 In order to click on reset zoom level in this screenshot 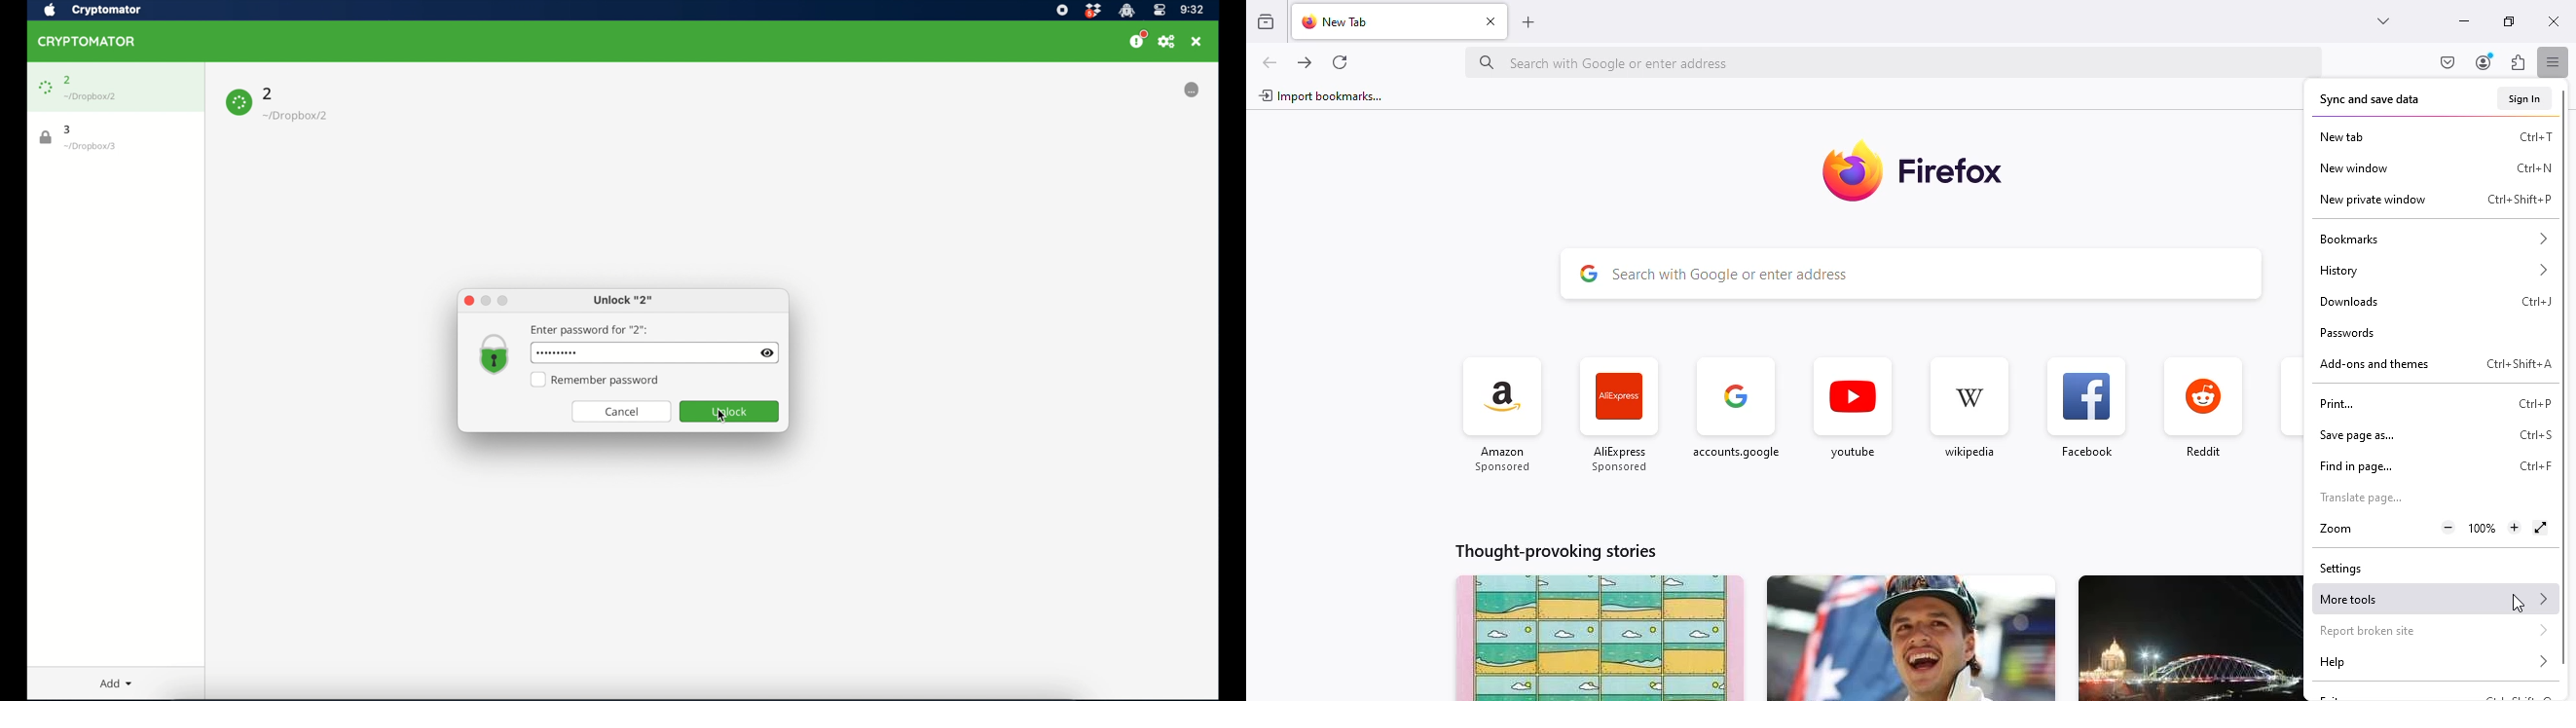, I will do `click(2483, 529)`.